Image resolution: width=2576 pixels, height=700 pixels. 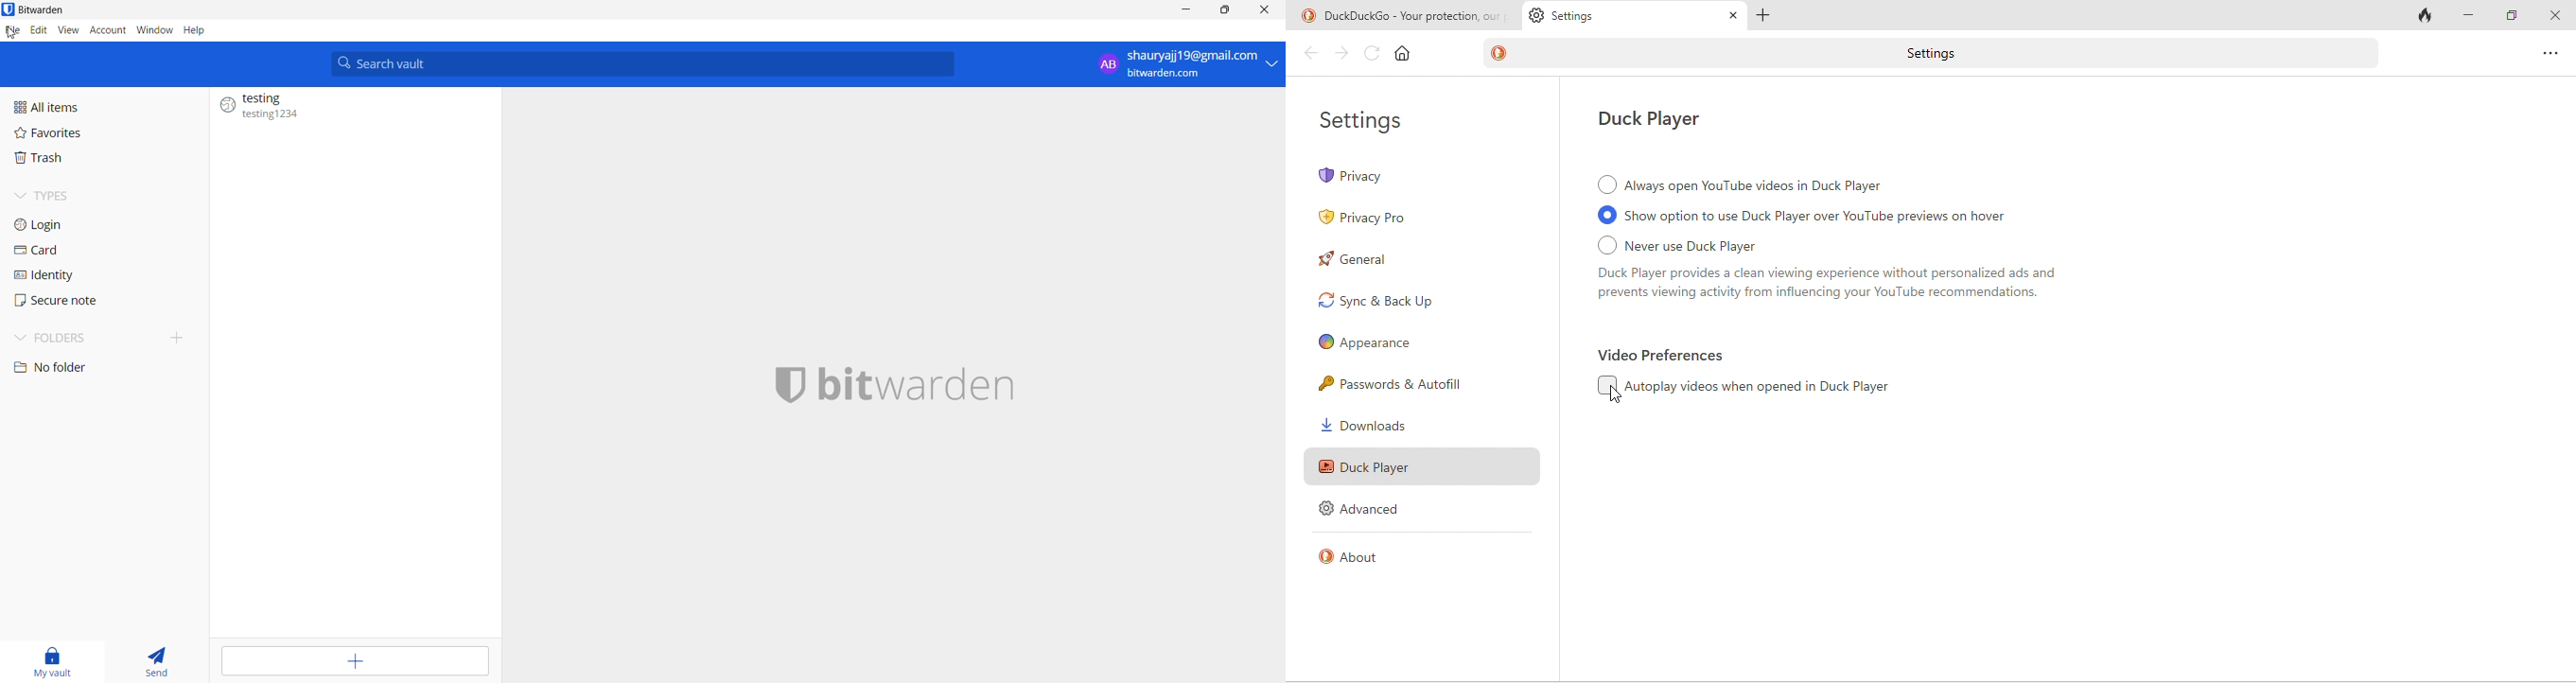 What do you see at coordinates (2514, 17) in the screenshot?
I see `maximize` at bounding box center [2514, 17].